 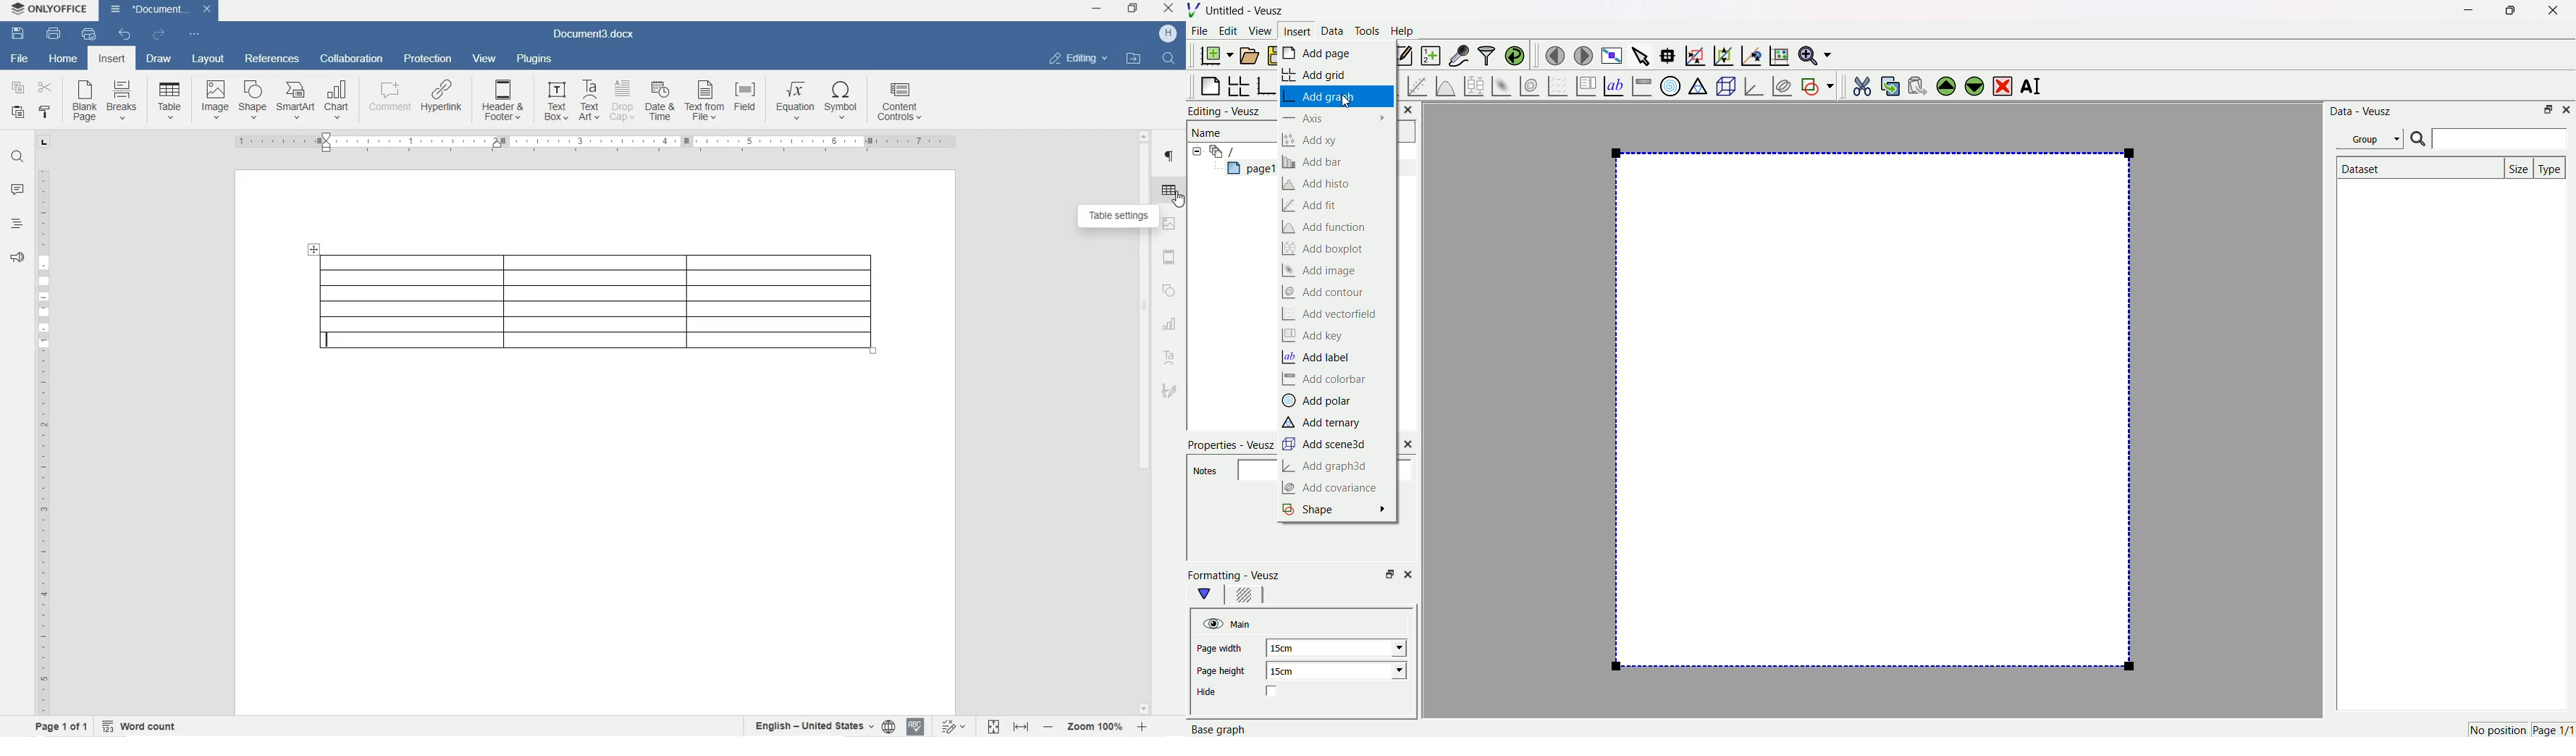 I want to click on HP, so click(x=1169, y=34).